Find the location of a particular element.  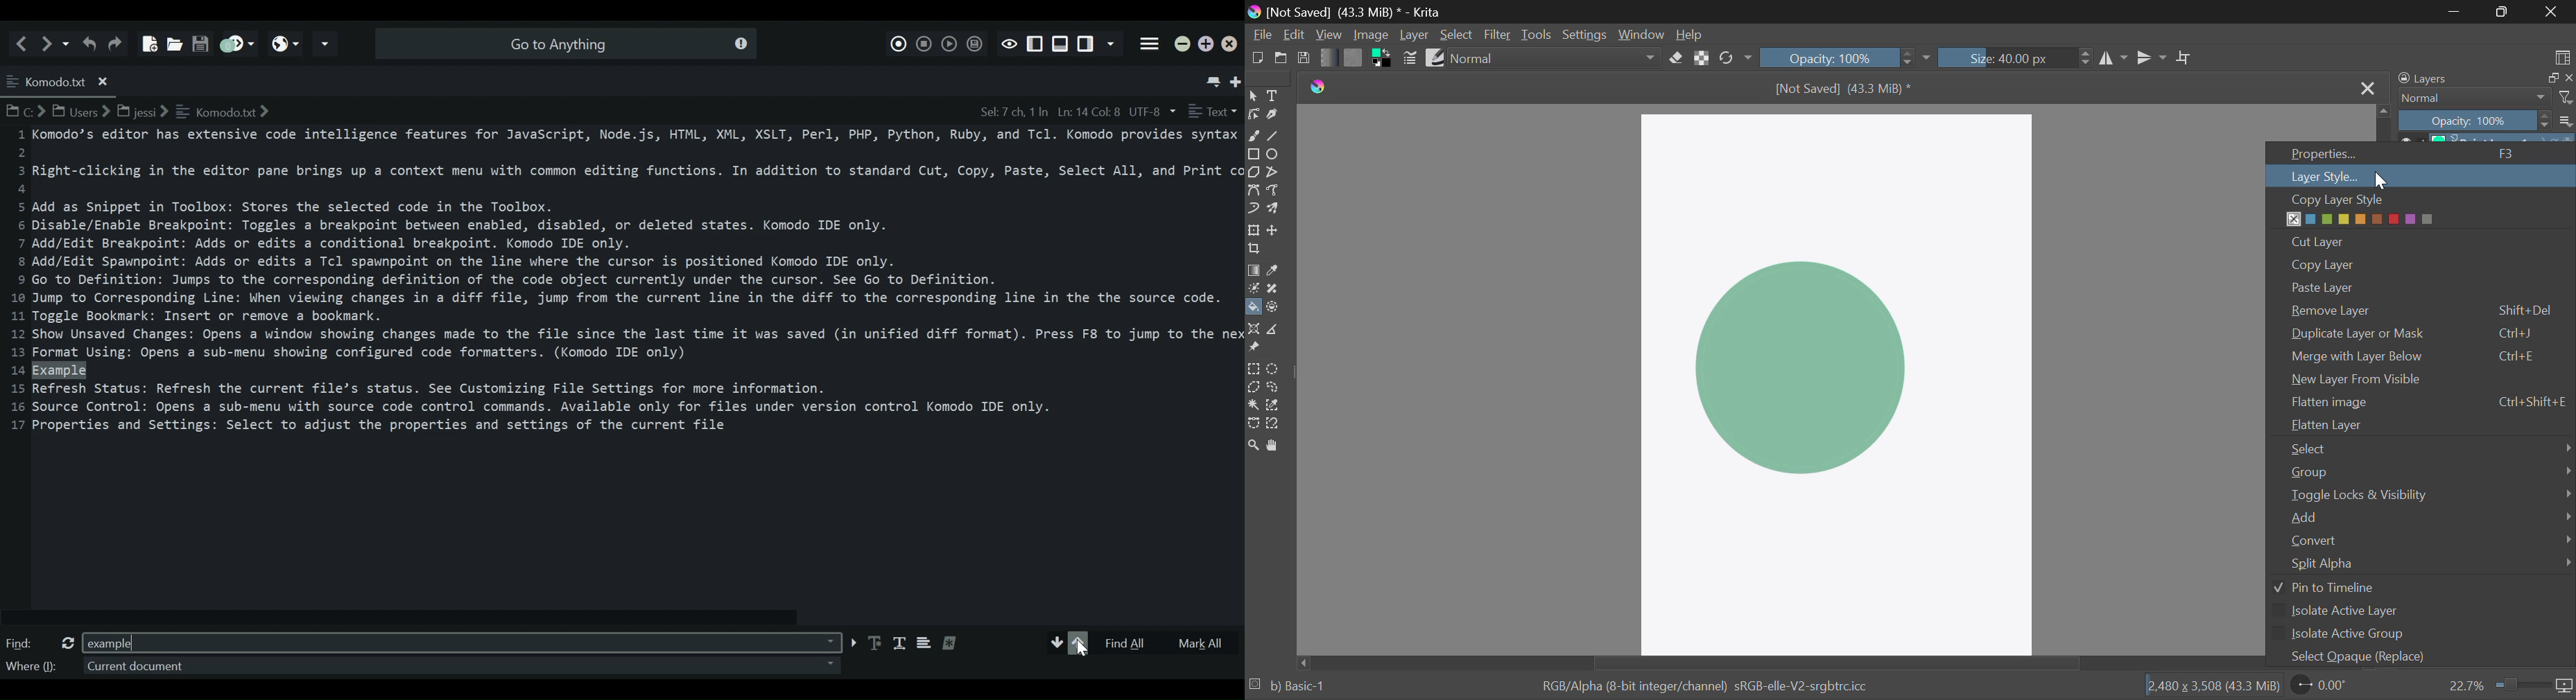

Select is located at coordinates (1254, 96).